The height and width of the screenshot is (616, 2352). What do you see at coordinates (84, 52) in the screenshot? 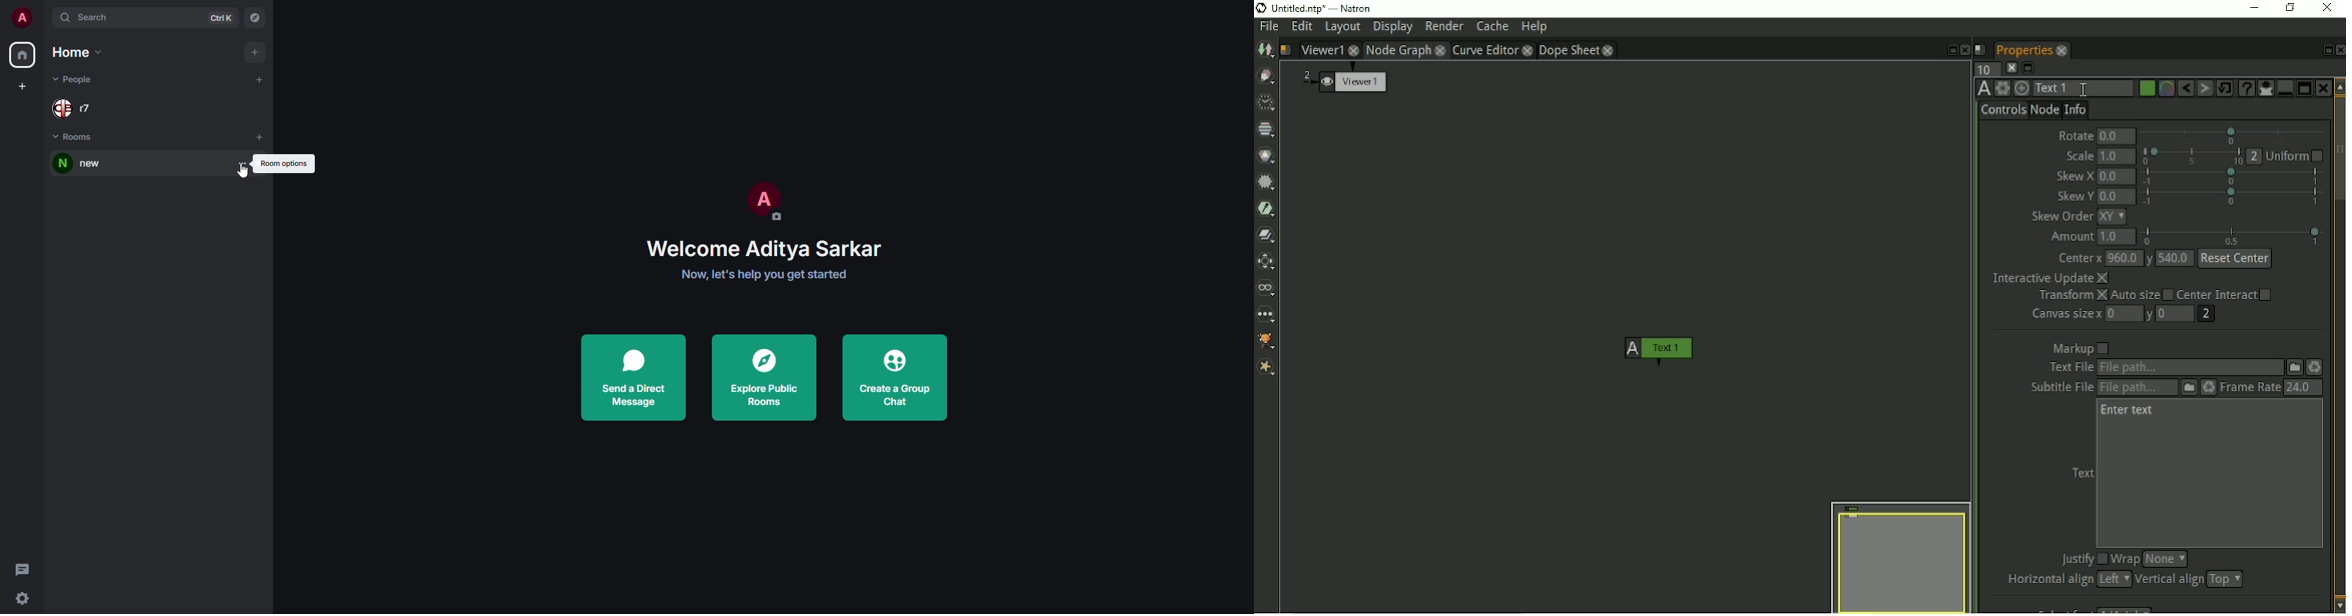
I see `home` at bounding box center [84, 52].